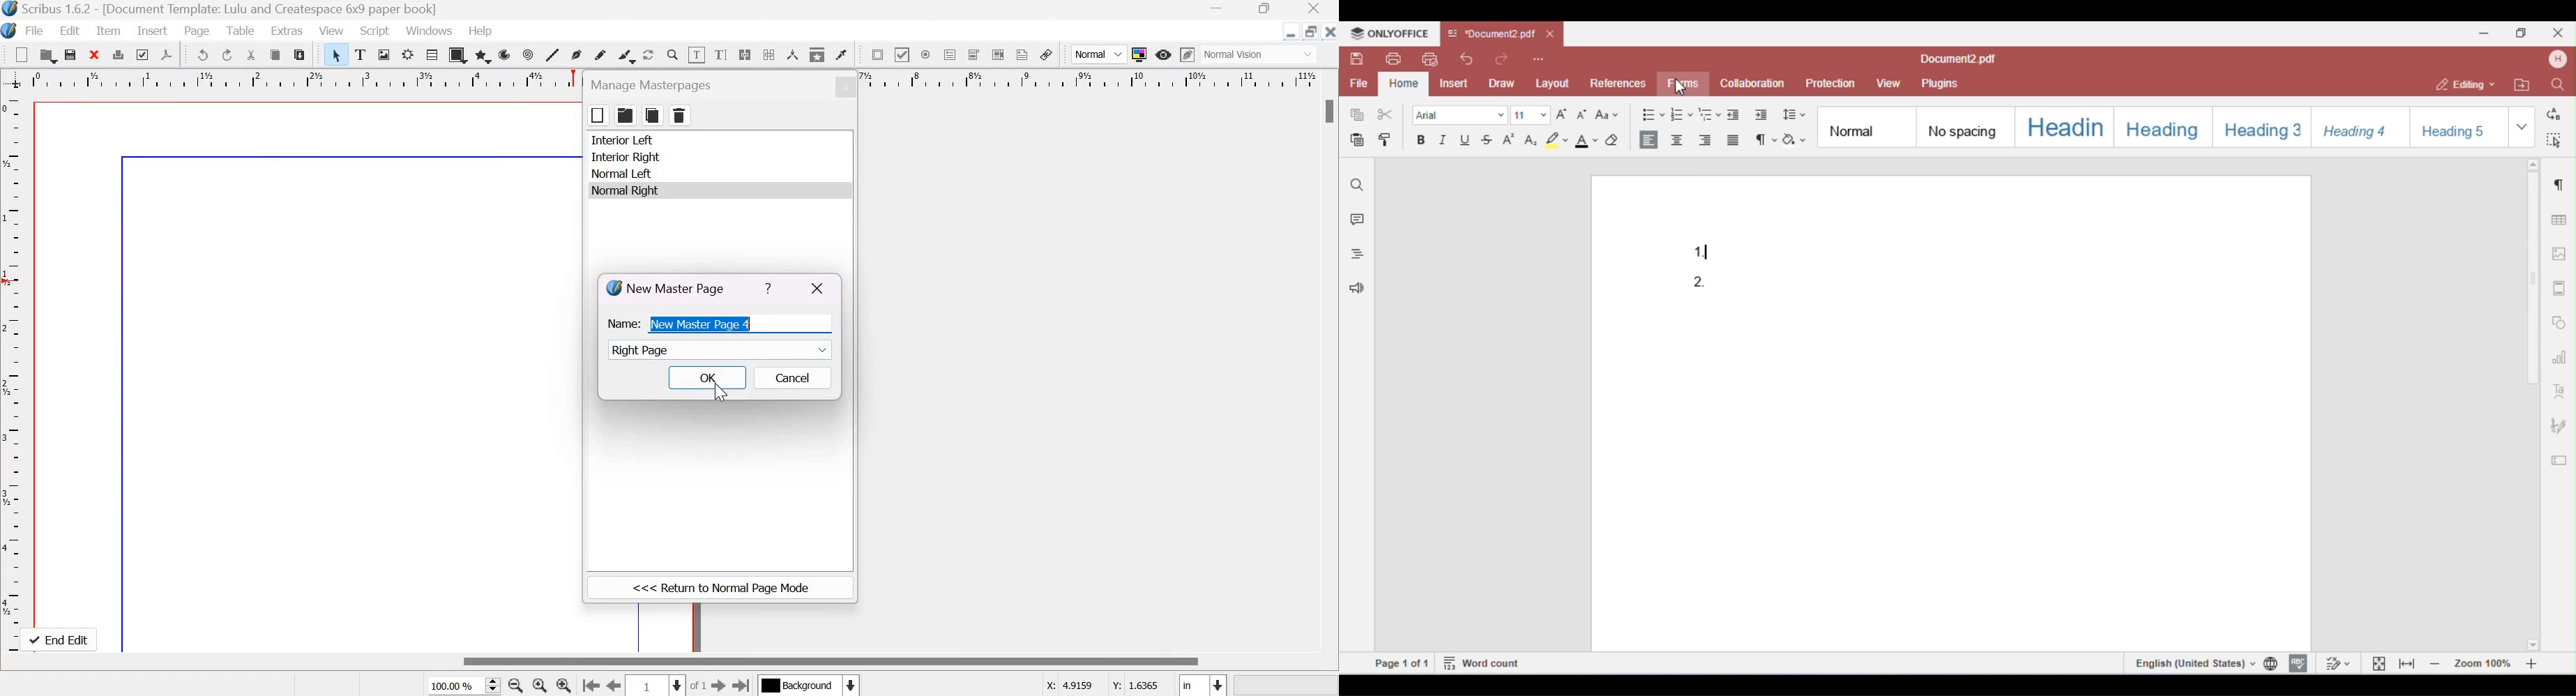 The height and width of the screenshot is (700, 2576). Describe the element at coordinates (203, 54) in the screenshot. I see `undo` at that location.